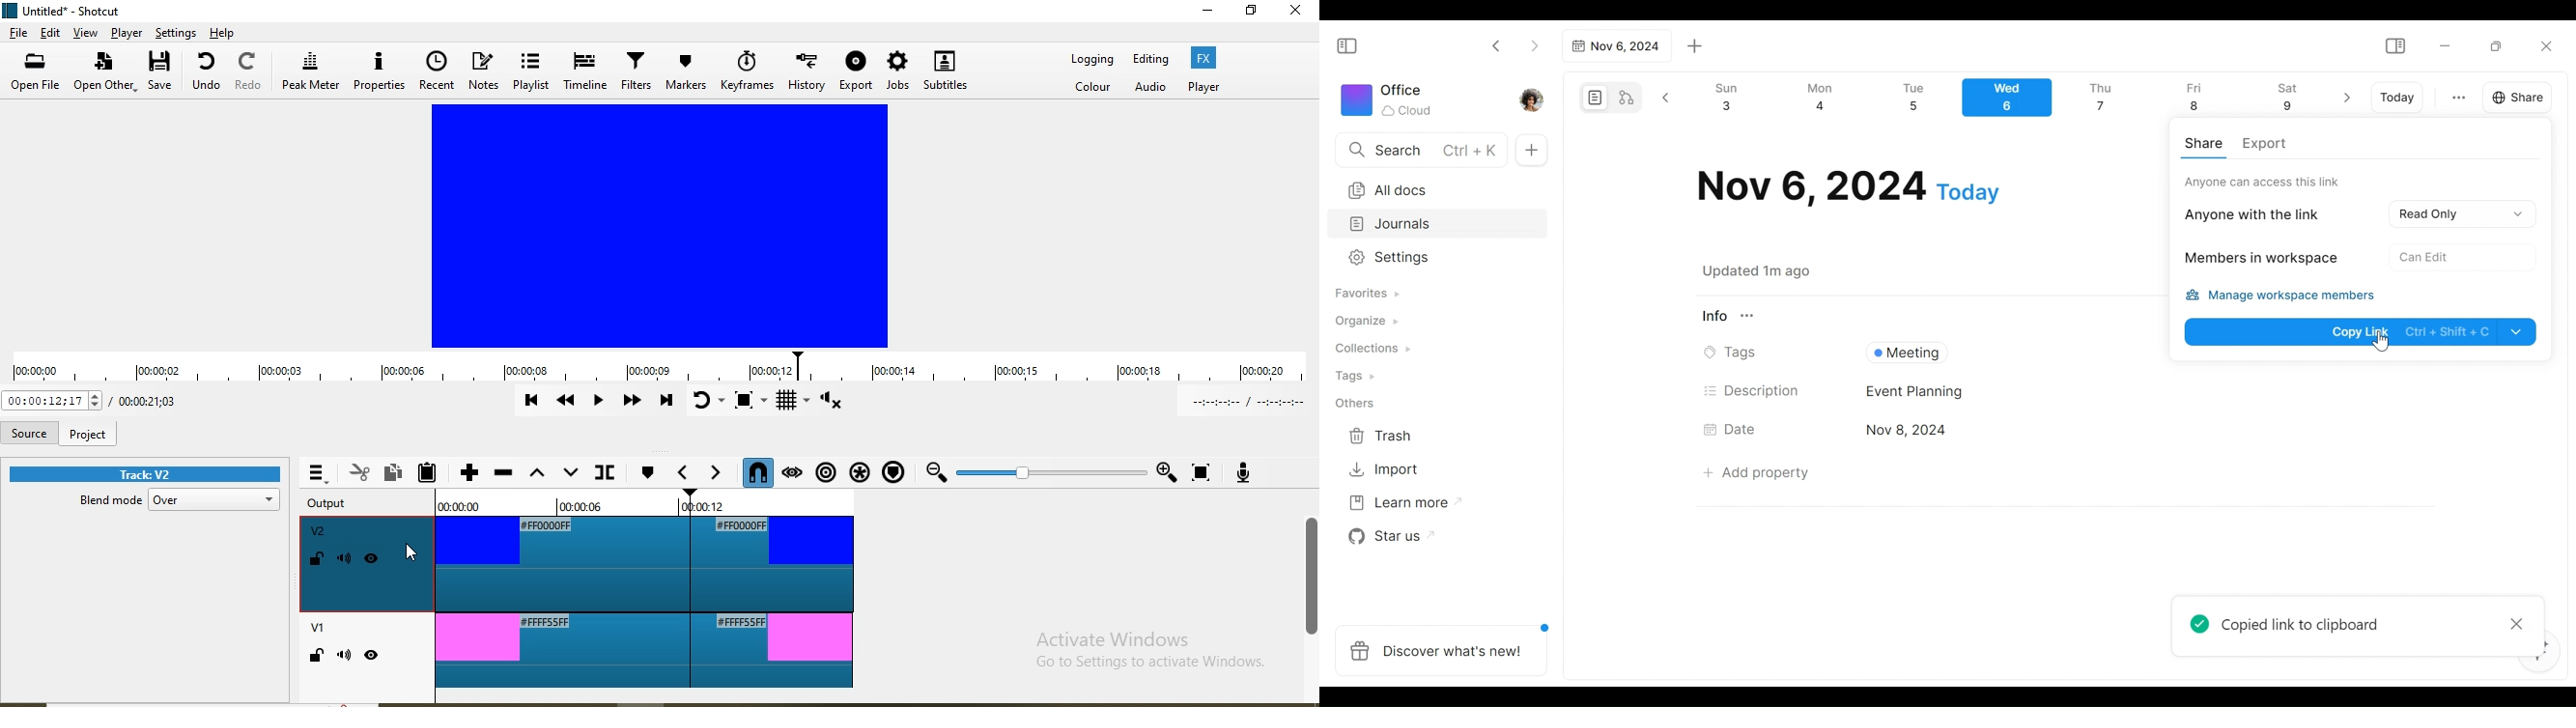 This screenshot has width=2576, height=728. What do you see at coordinates (573, 475) in the screenshot?
I see `overwrite` at bounding box center [573, 475].